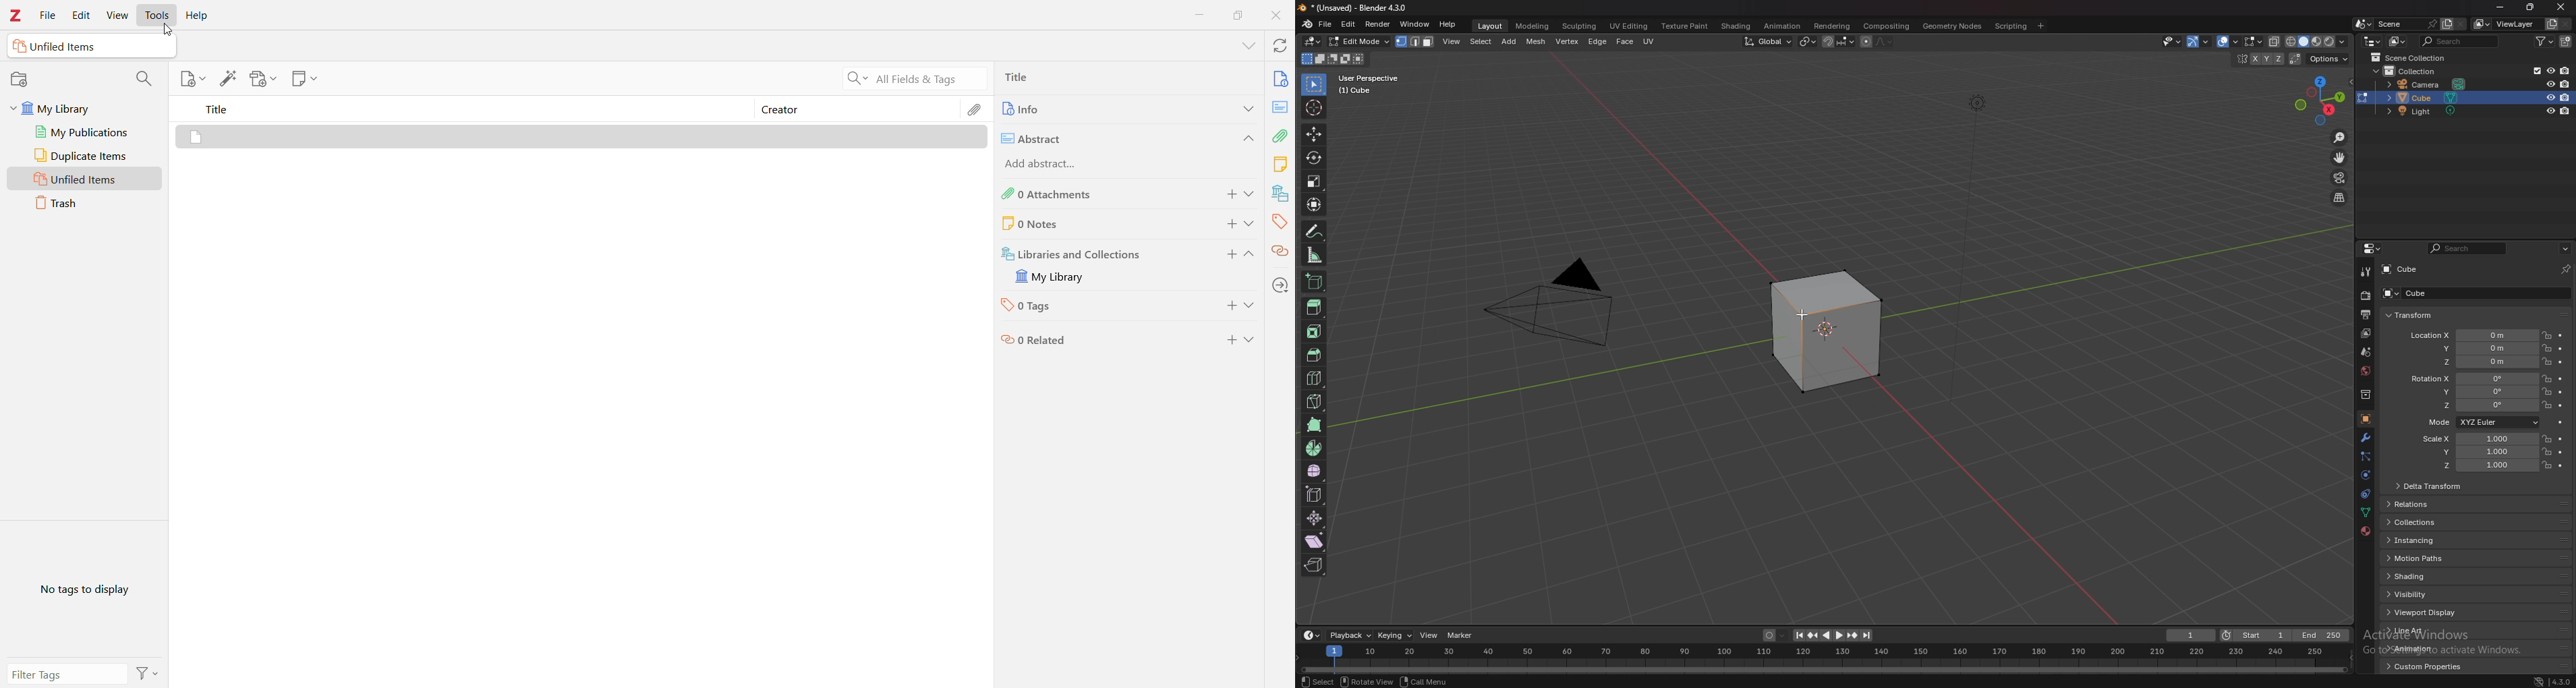 This screenshot has height=700, width=2576. I want to click on blender, so click(1306, 24).